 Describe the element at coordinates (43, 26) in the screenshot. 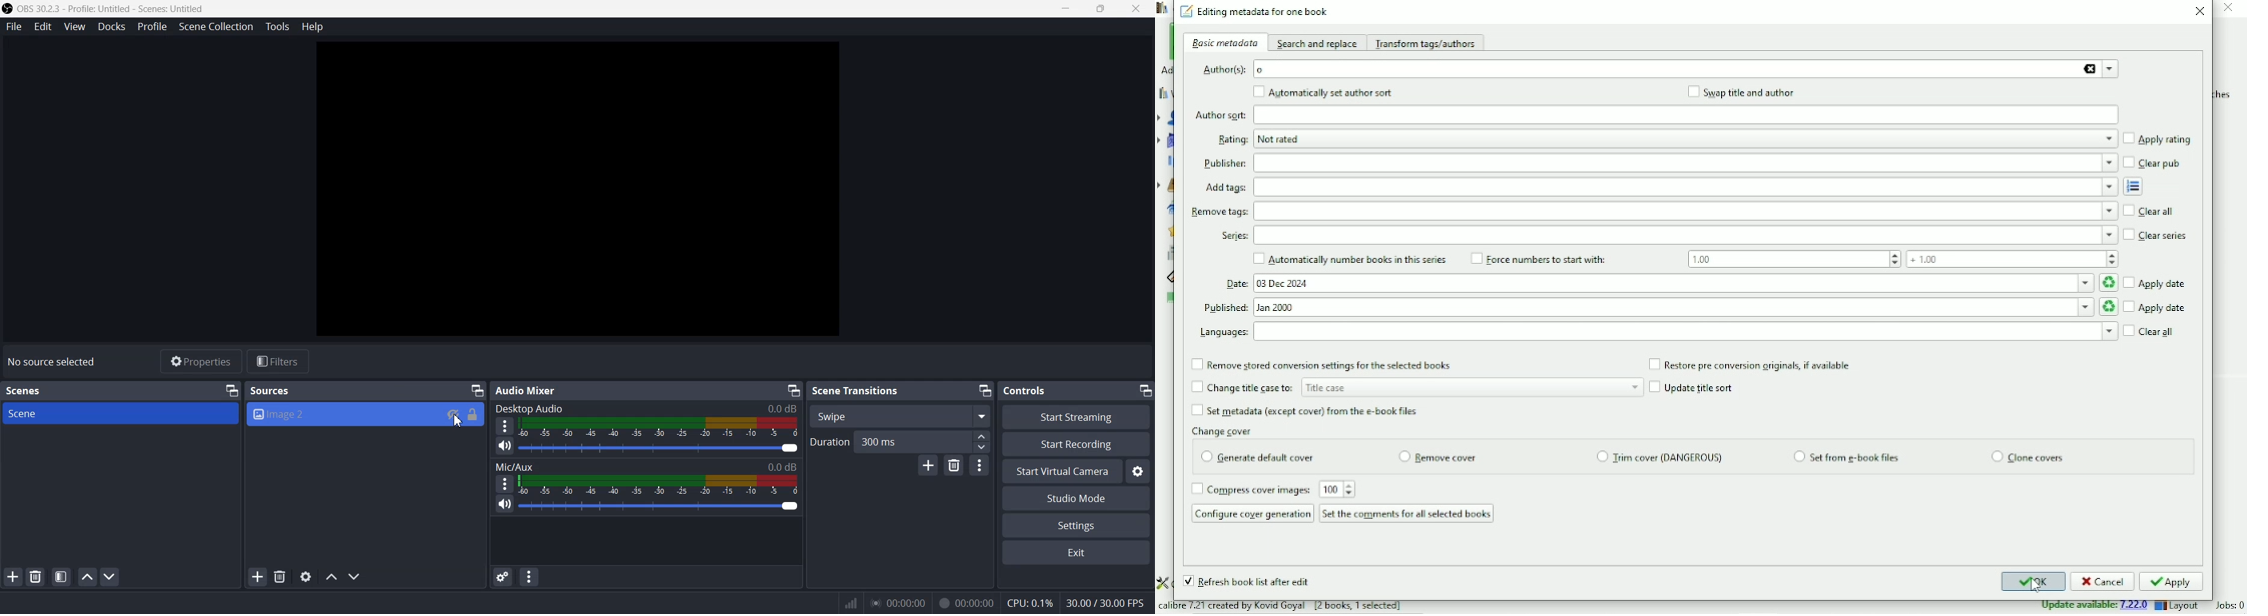

I see `Edit` at that location.